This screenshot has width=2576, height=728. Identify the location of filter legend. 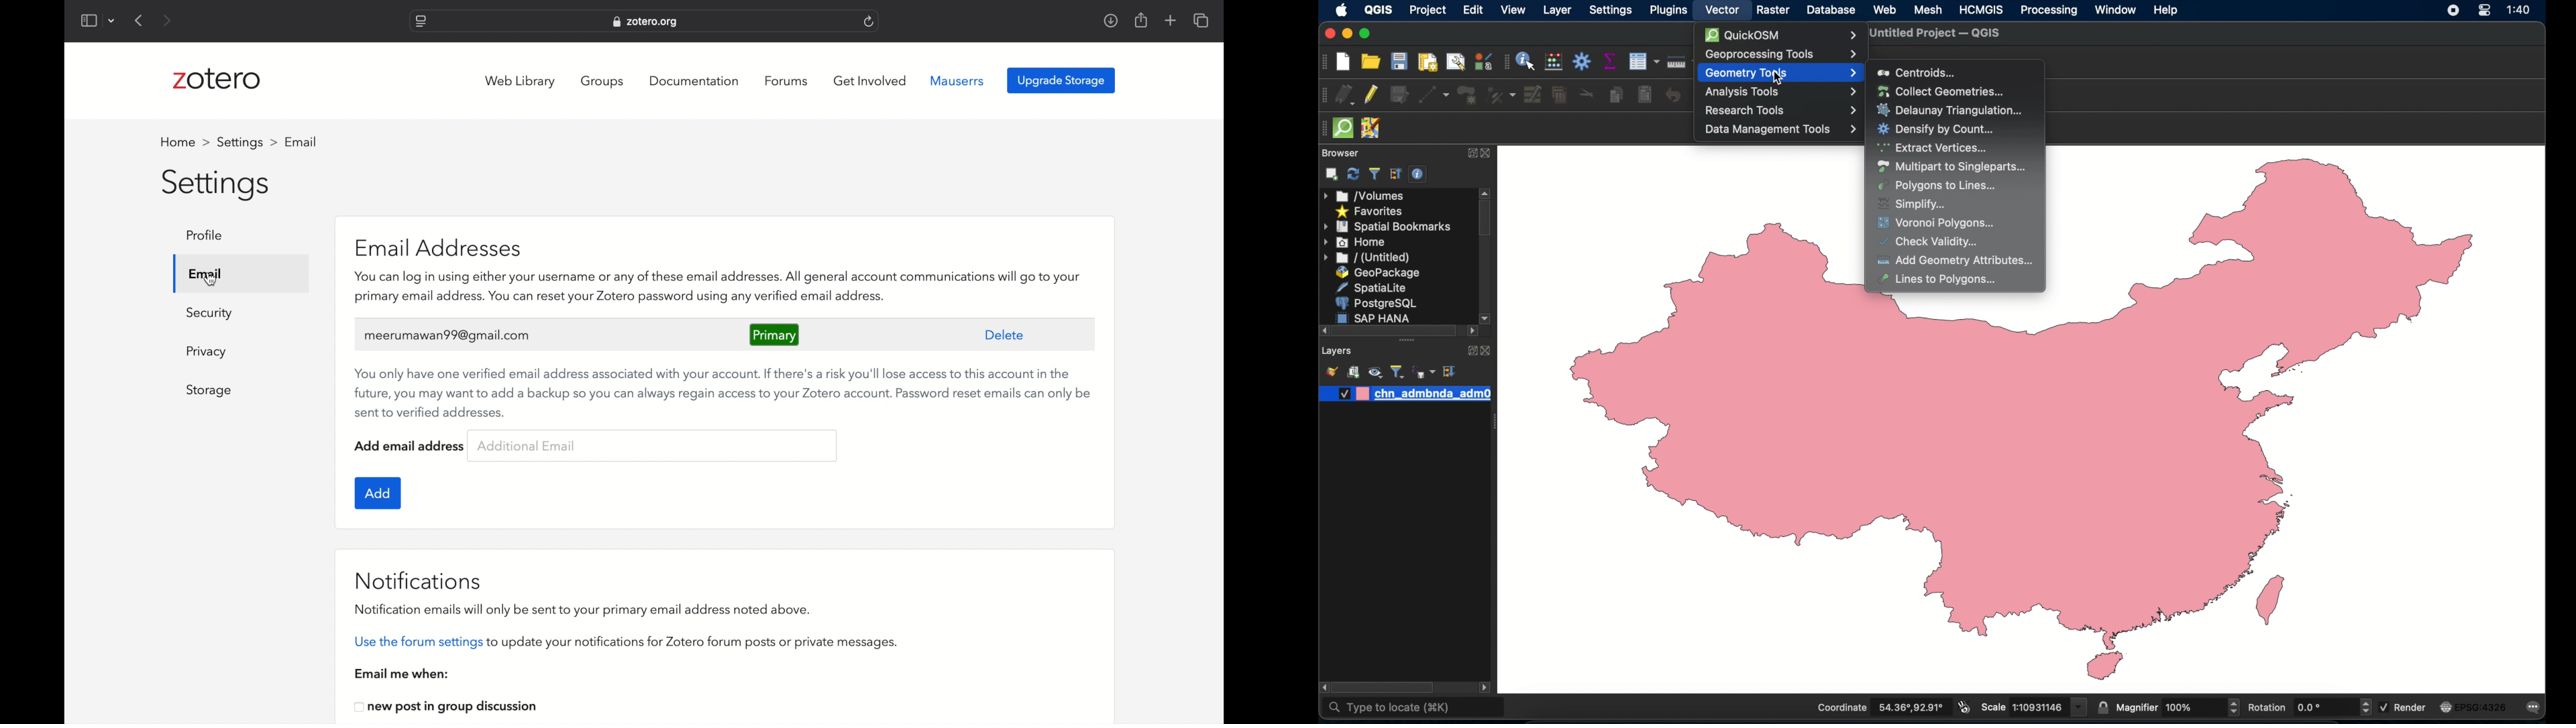
(1398, 371).